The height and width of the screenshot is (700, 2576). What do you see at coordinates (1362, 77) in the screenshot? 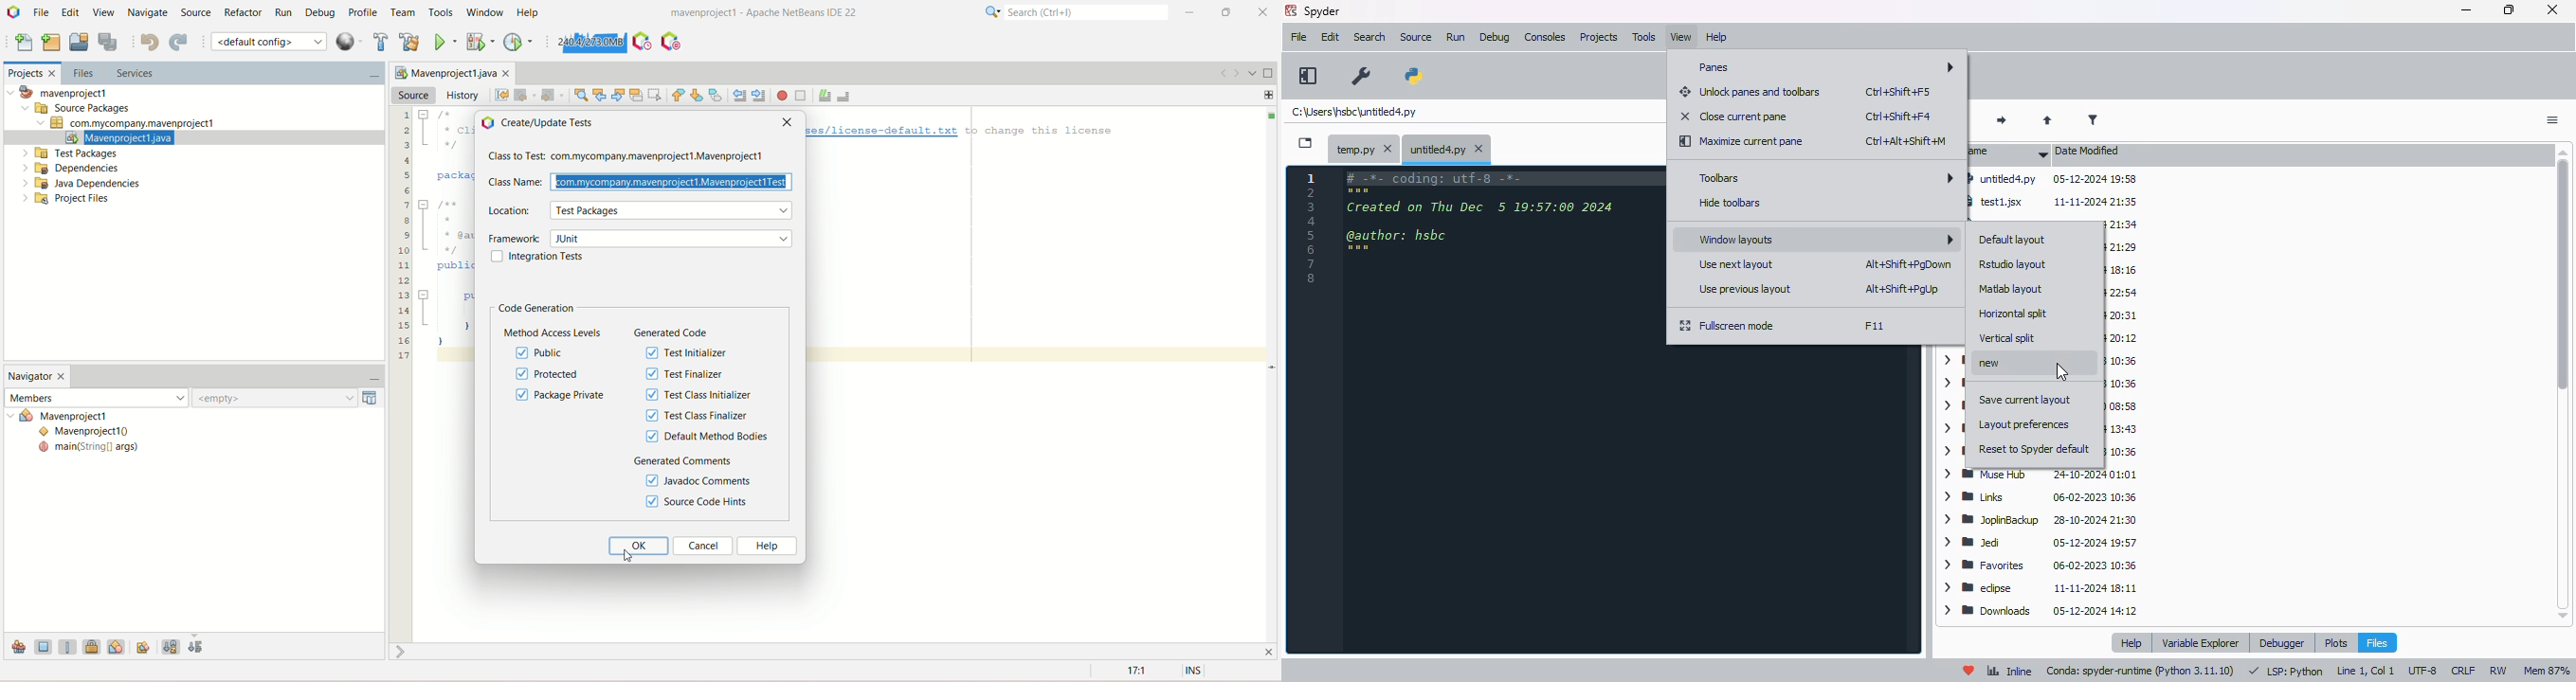
I see `preferences` at bounding box center [1362, 77].